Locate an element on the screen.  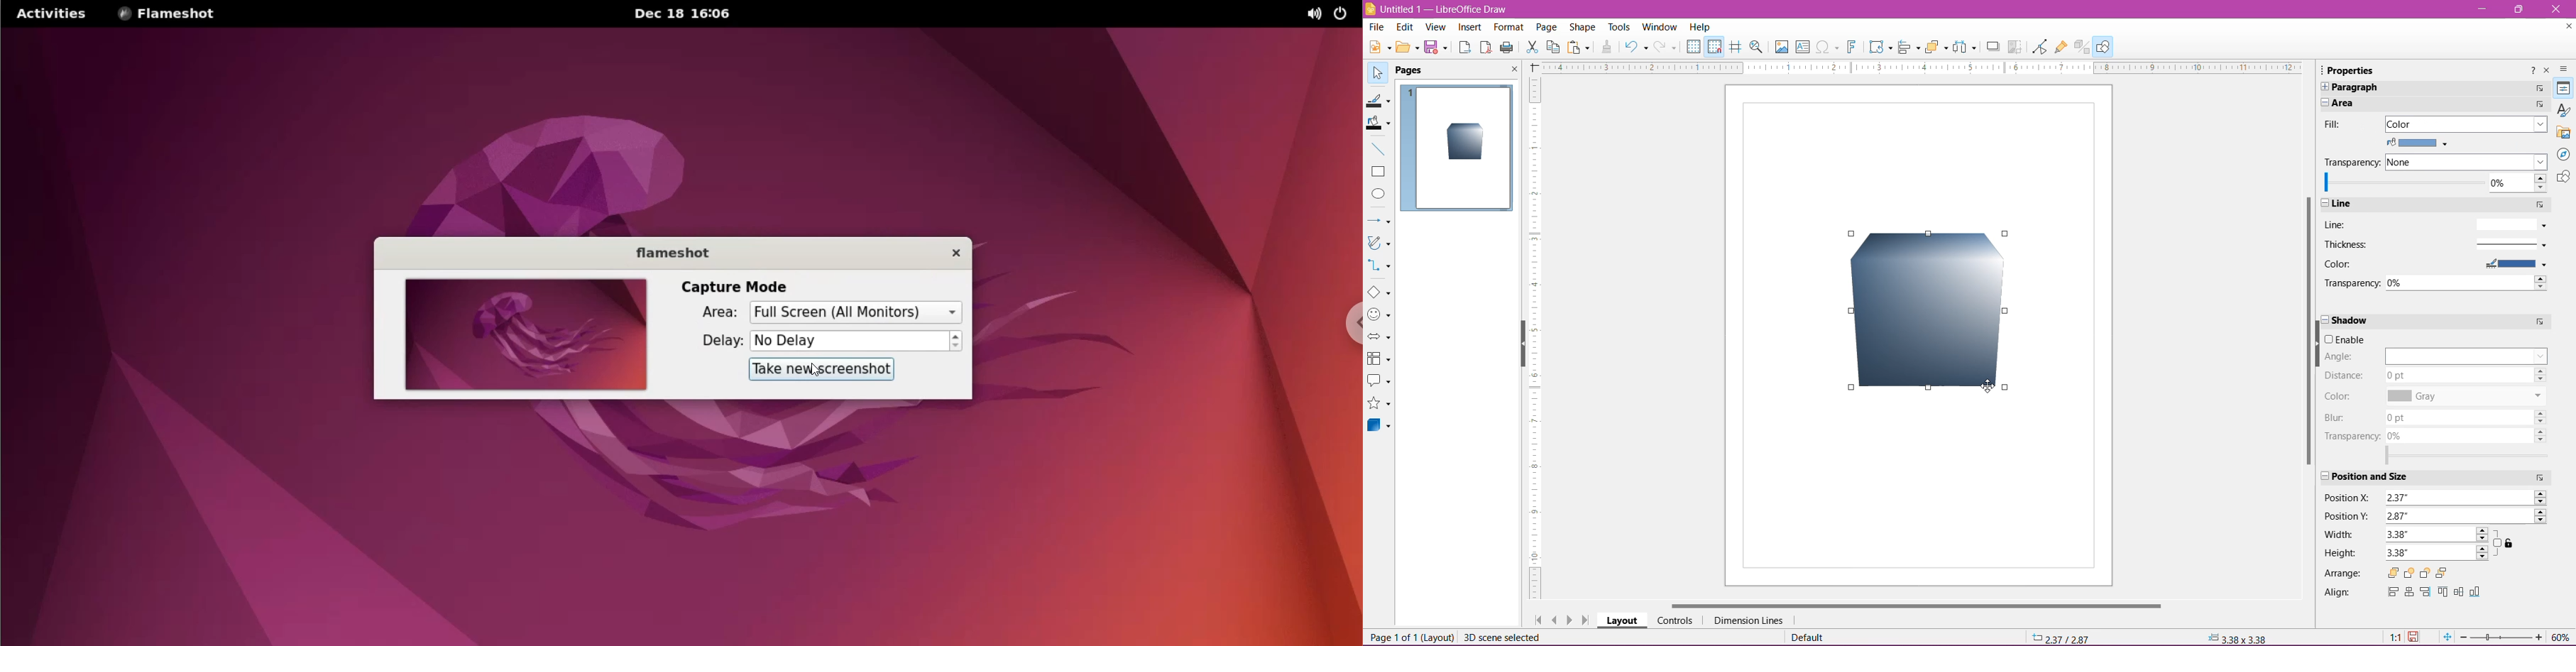
Selected object size is located at coordinates (2238, 638).